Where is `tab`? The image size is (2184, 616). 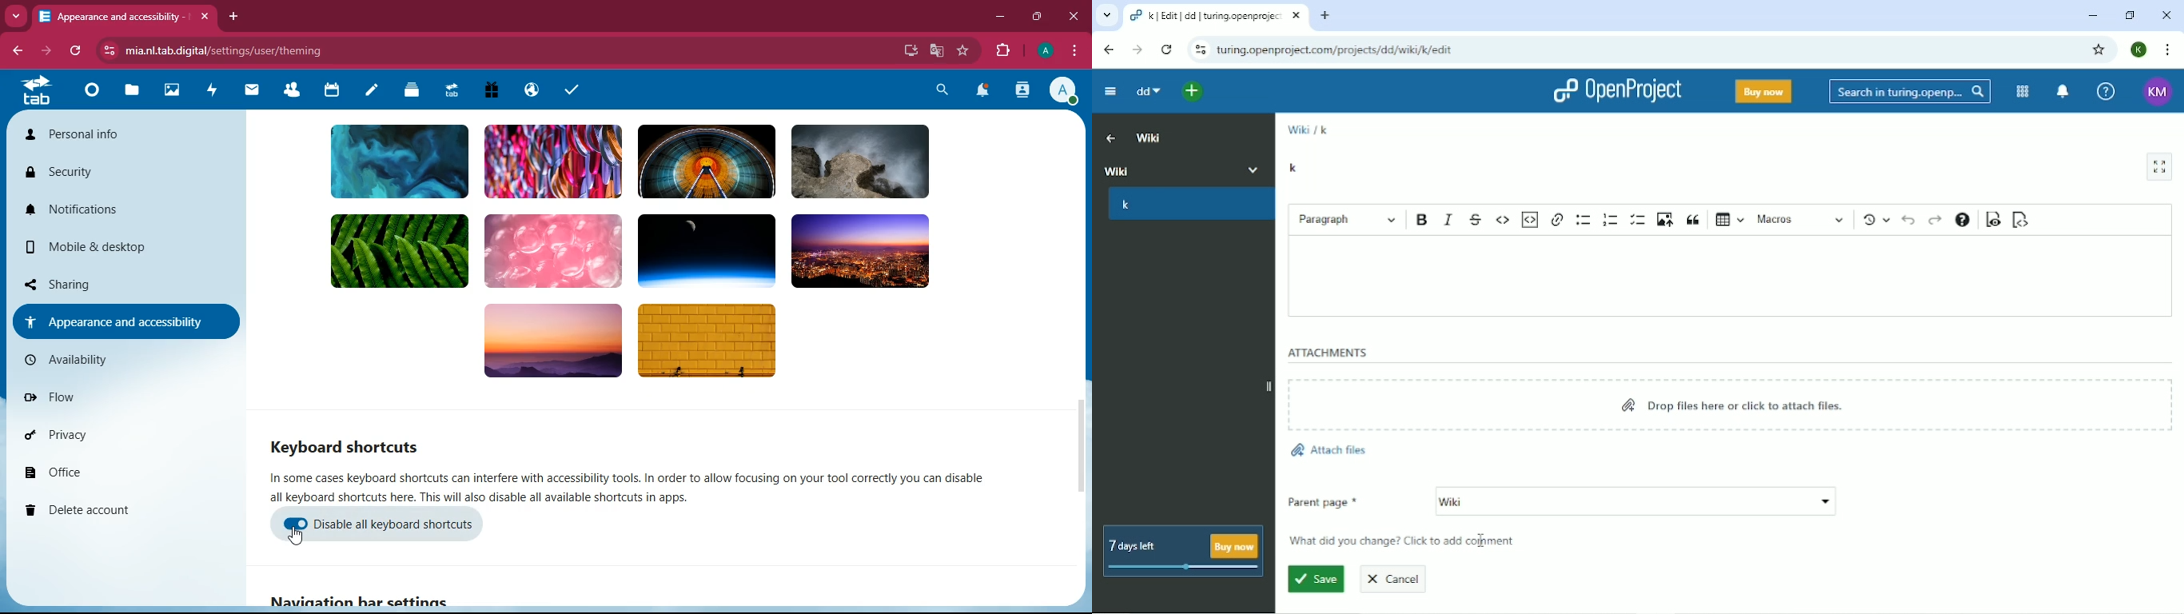 tab is located at coordinates (123, 13).